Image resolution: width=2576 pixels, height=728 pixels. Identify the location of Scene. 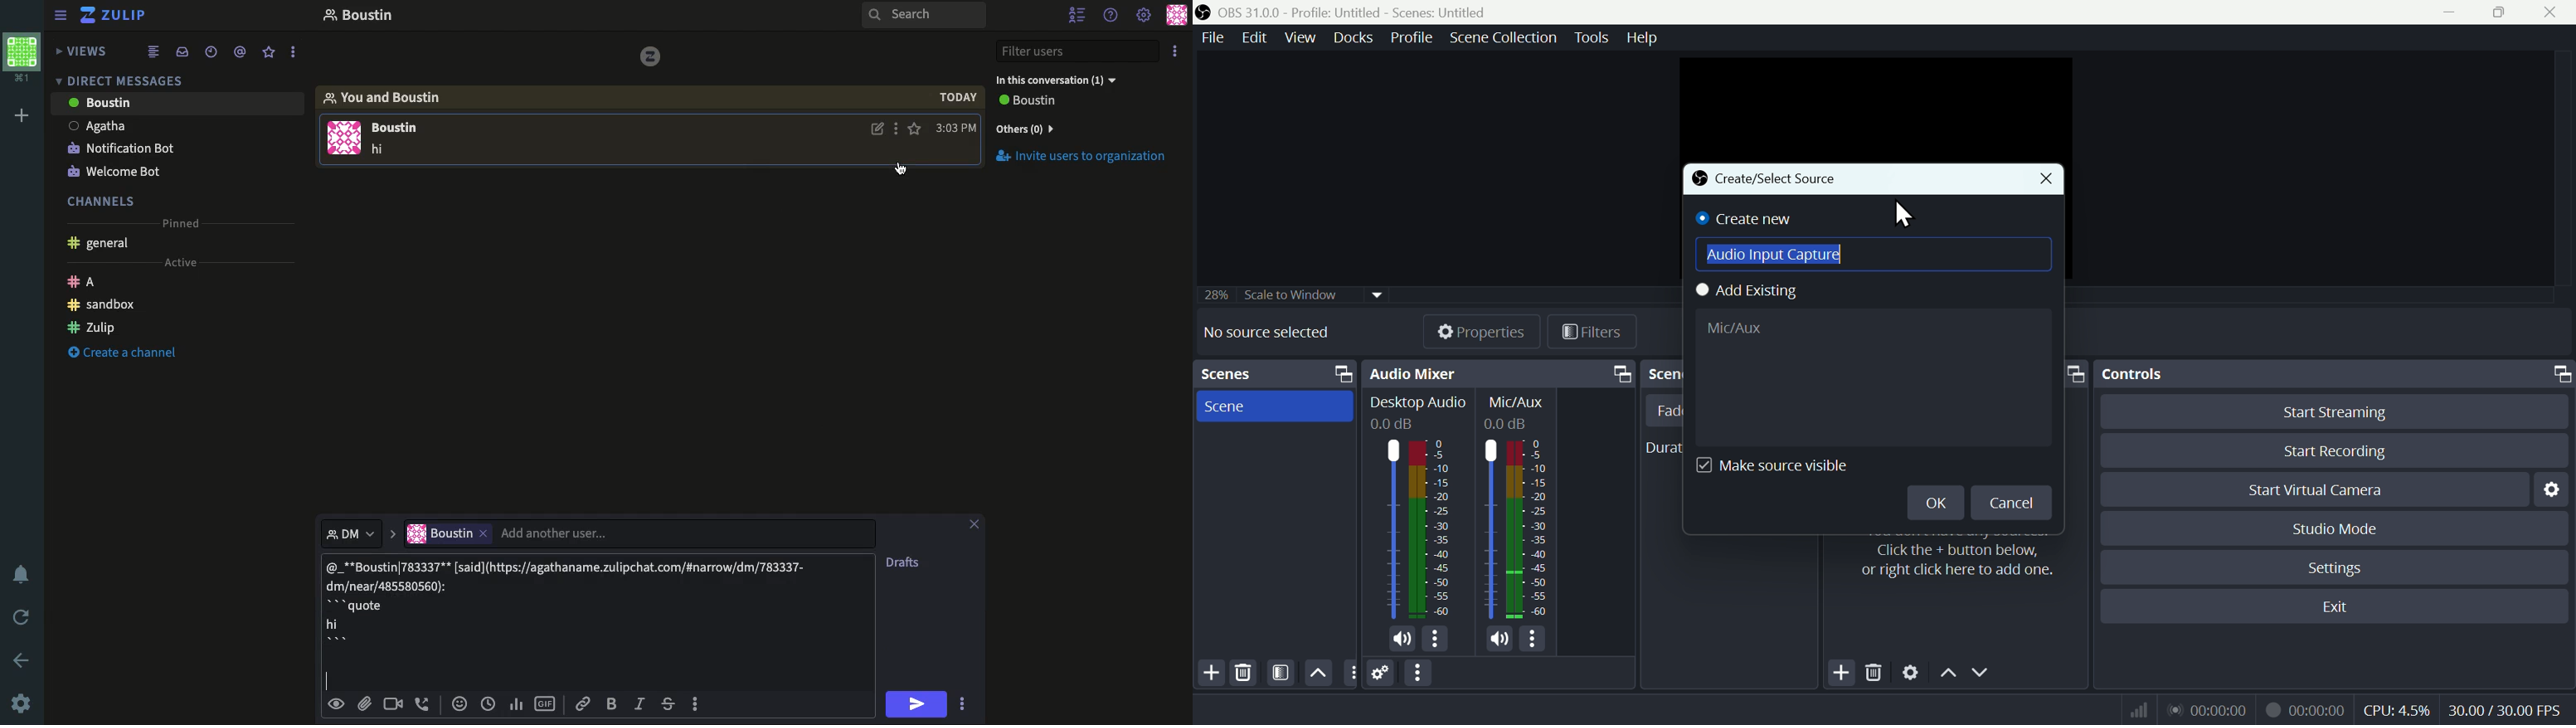
(1271, 405).